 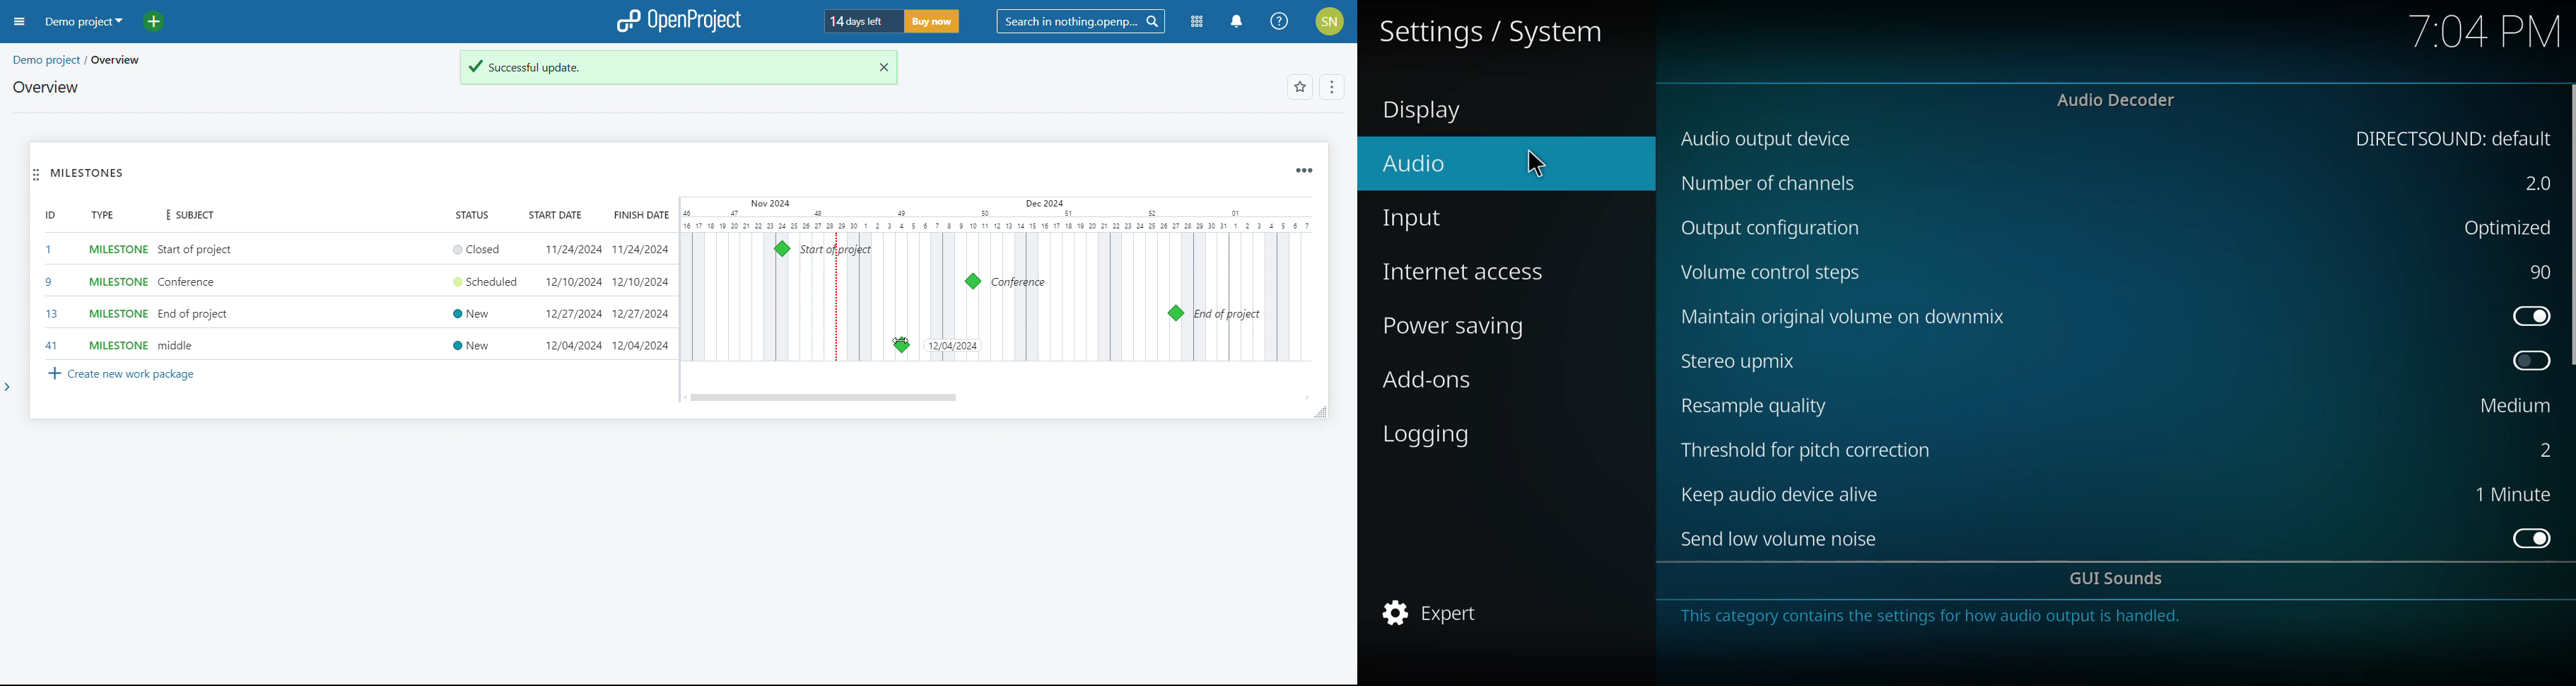 What do you see at coordinates (1466, 272) in the screenshot?
I see `internet access` at bounding box center [1466, 272].